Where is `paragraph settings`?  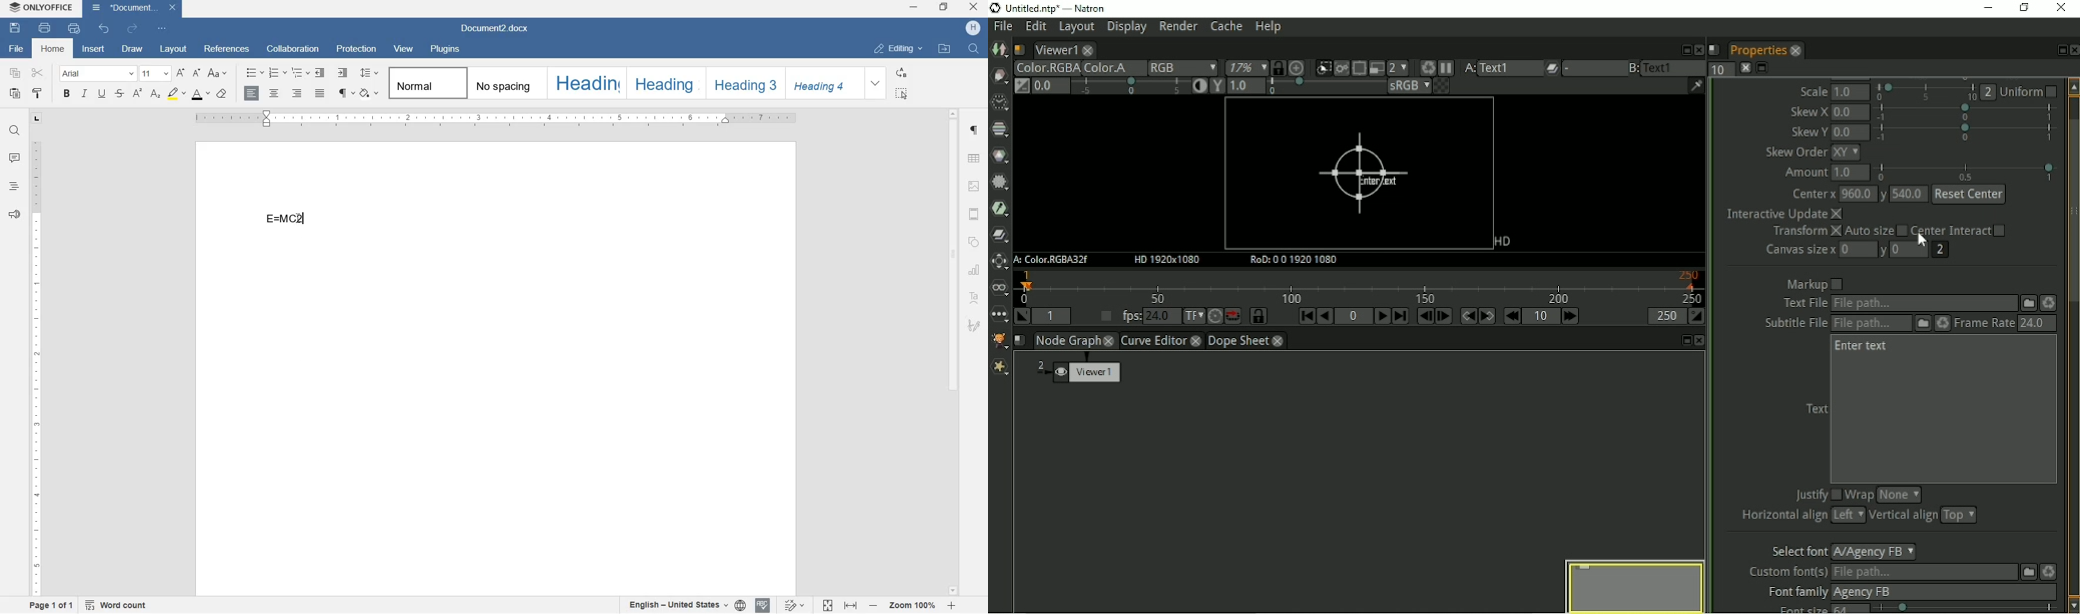 paragraph settings is located at coordinates (976, 131).